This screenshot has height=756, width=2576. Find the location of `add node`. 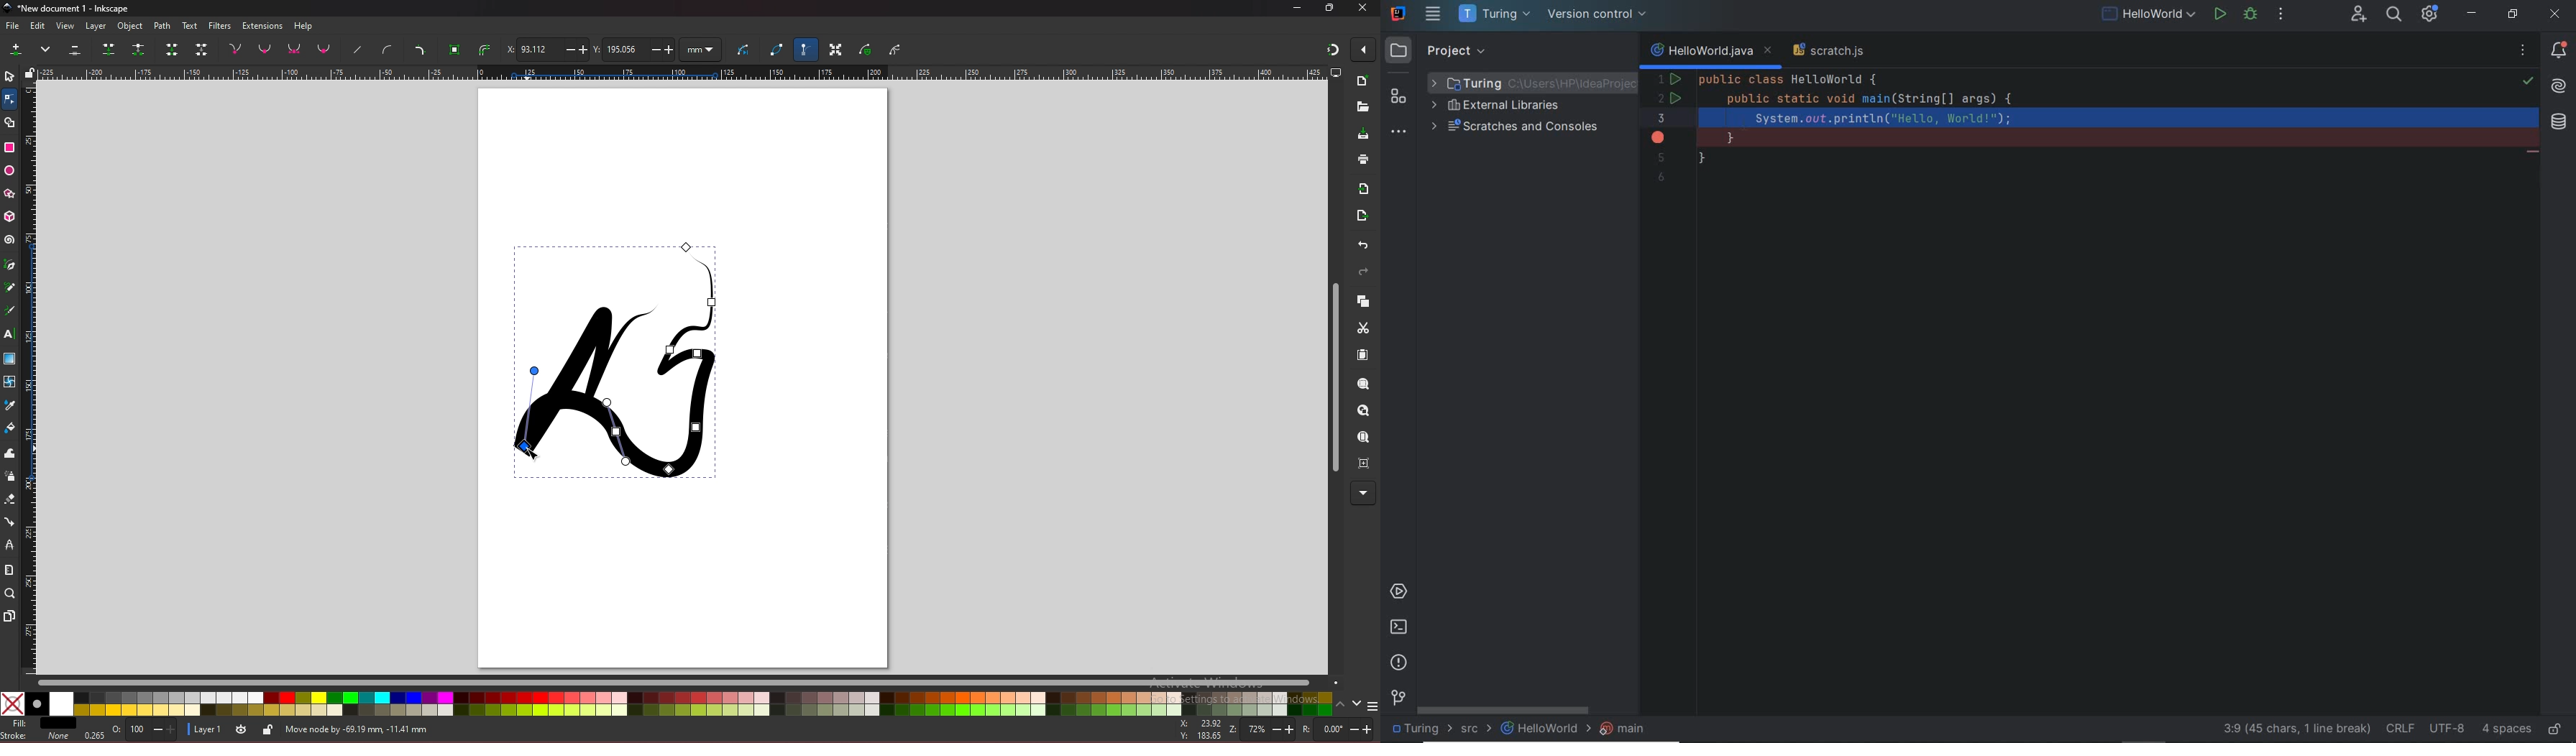

add node is located at coordinates (19, 48).